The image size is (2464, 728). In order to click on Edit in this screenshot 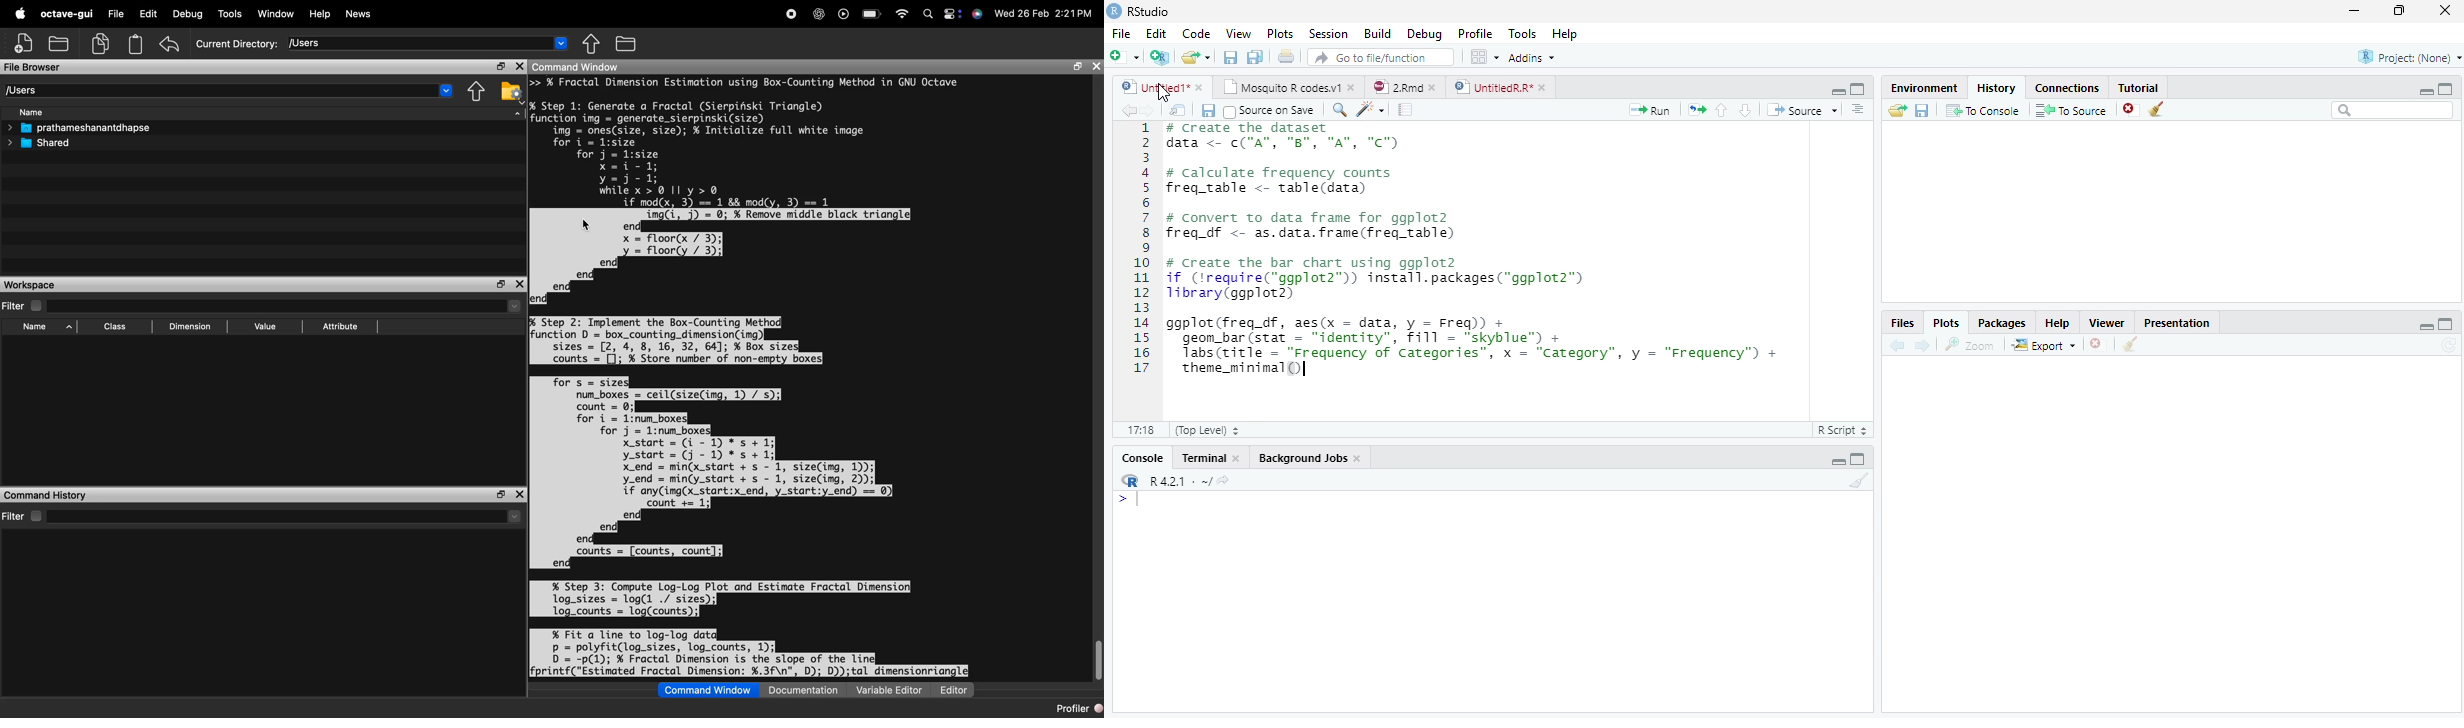, I will do `click(148, 13)`.